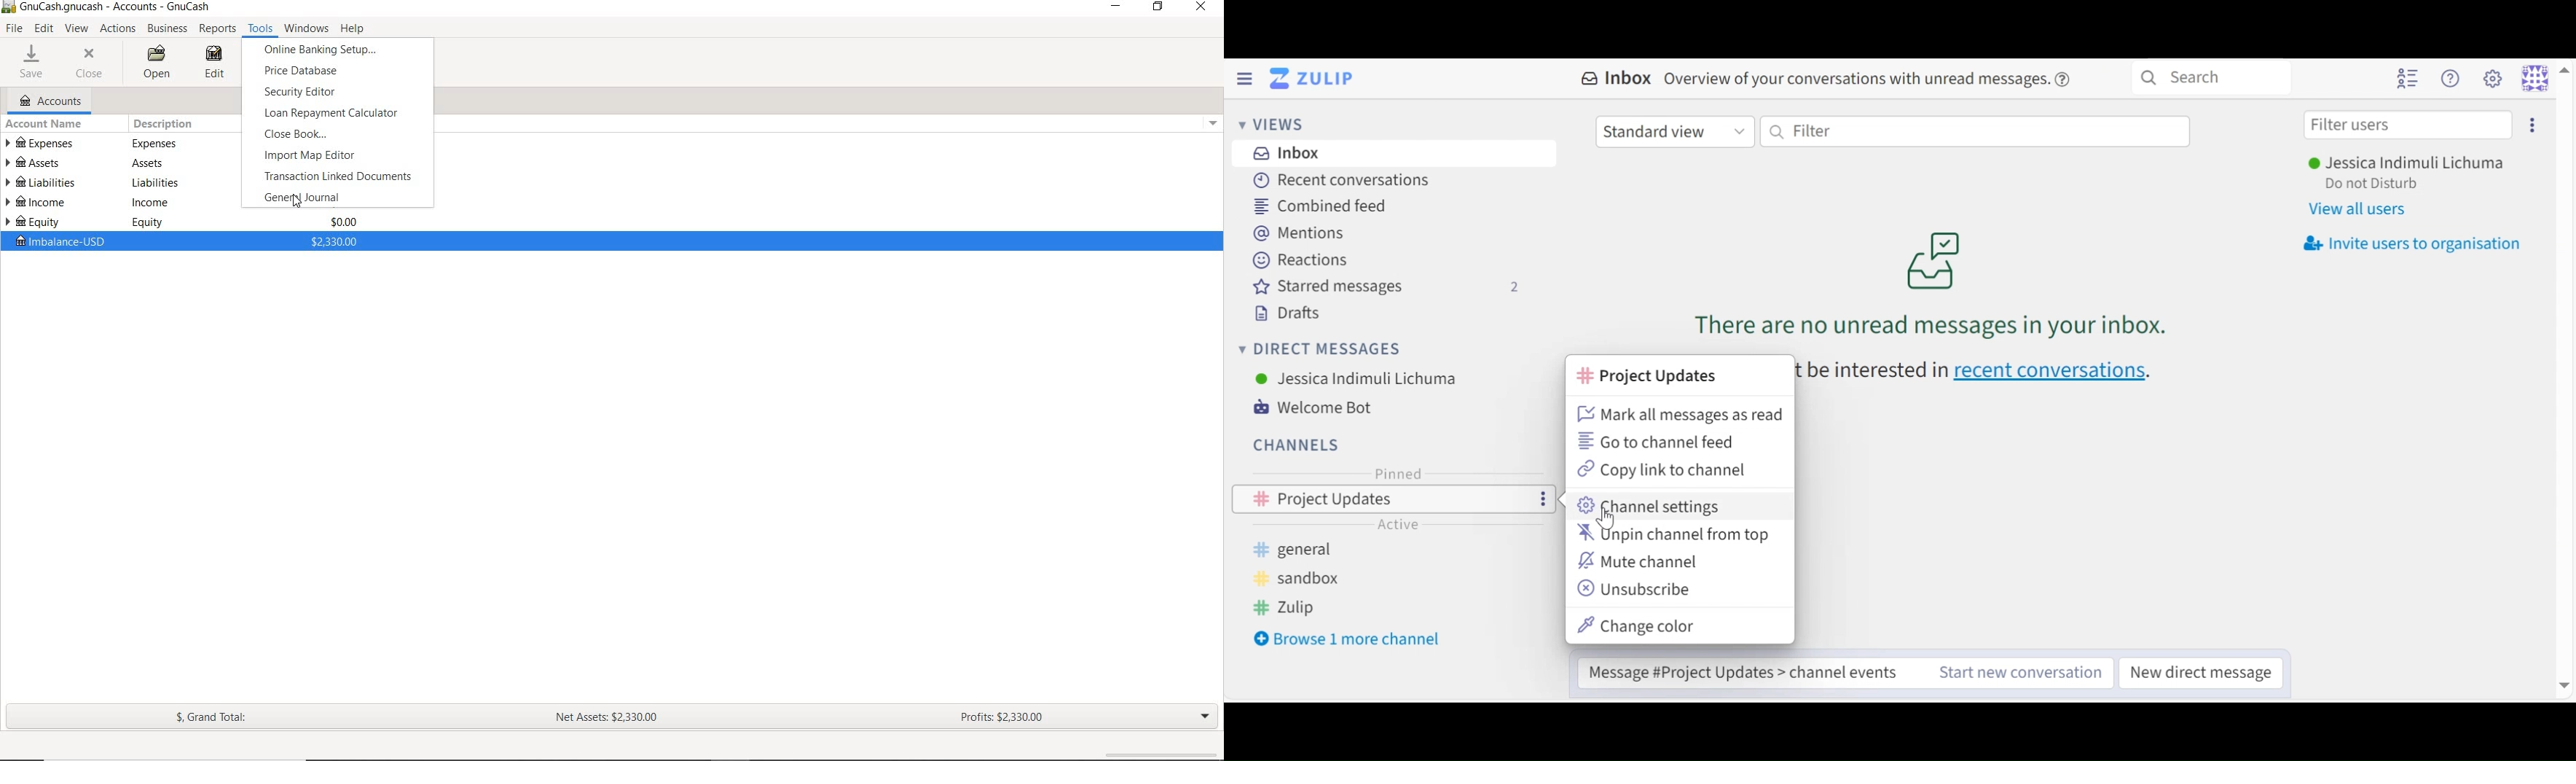 The image size is (2576, 784). Describe the element at coordinates (2534, 78) in the screenshot. I see `Personal menu` at that location.